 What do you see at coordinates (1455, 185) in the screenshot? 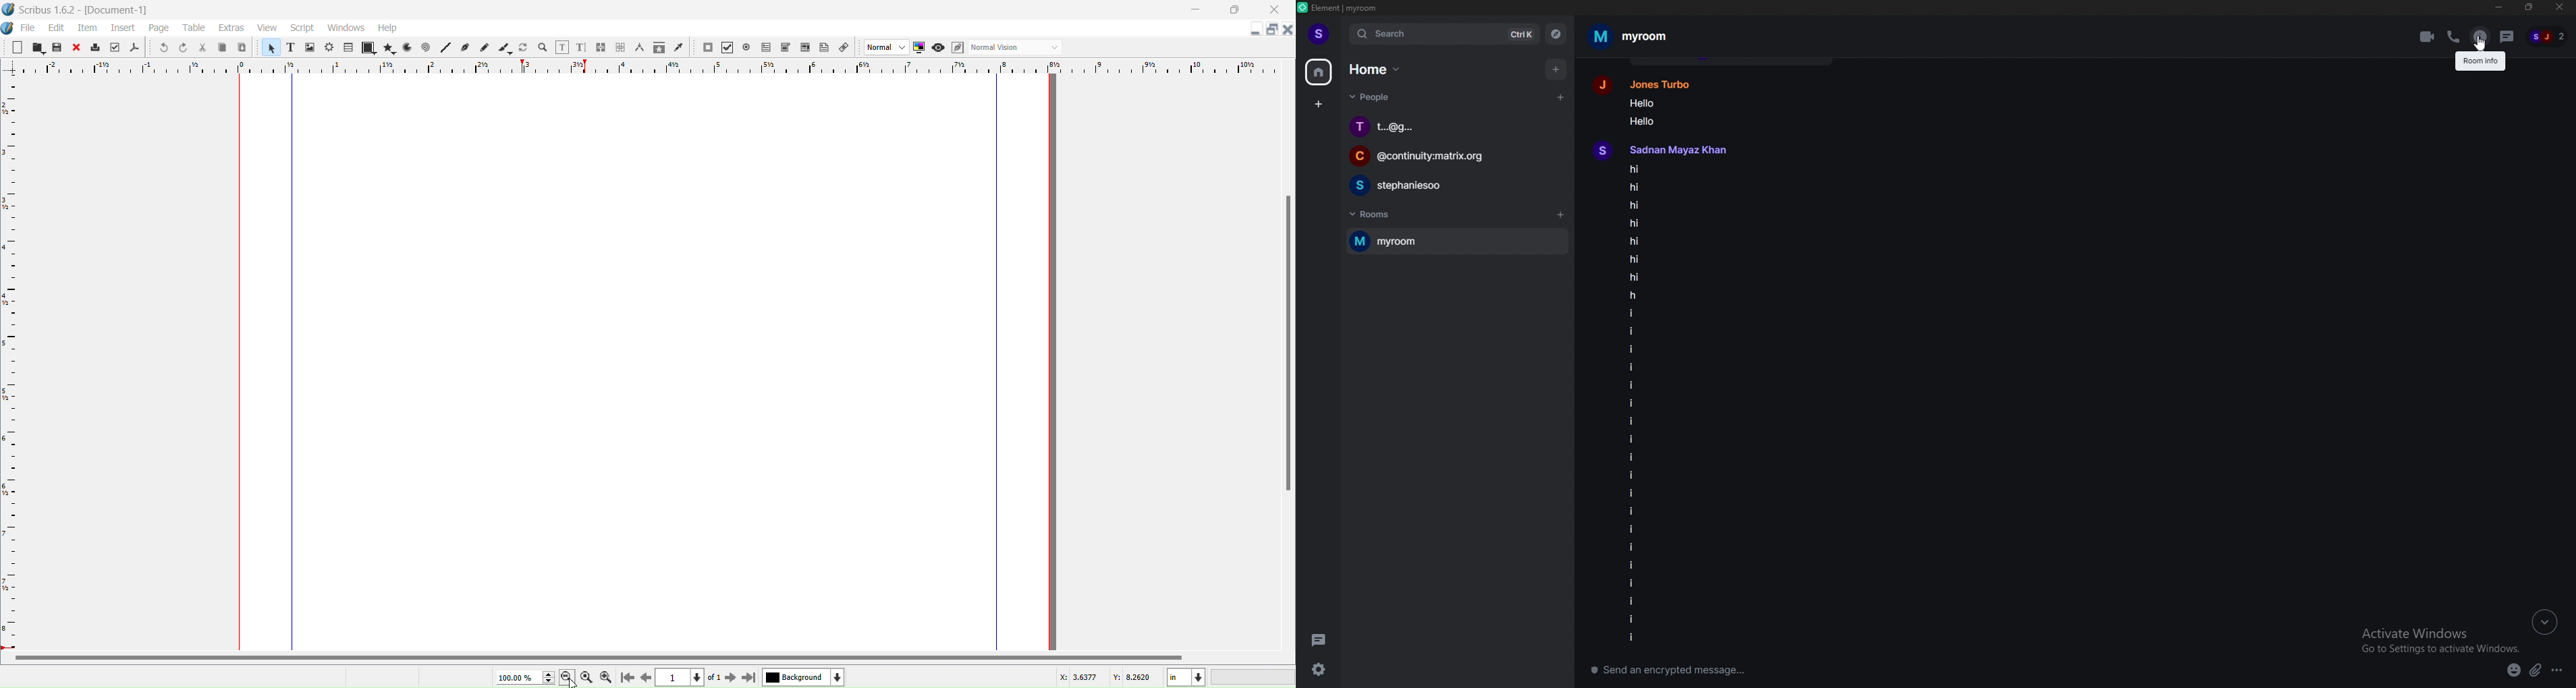
I see `chat` at bounding box center [1455, 185].